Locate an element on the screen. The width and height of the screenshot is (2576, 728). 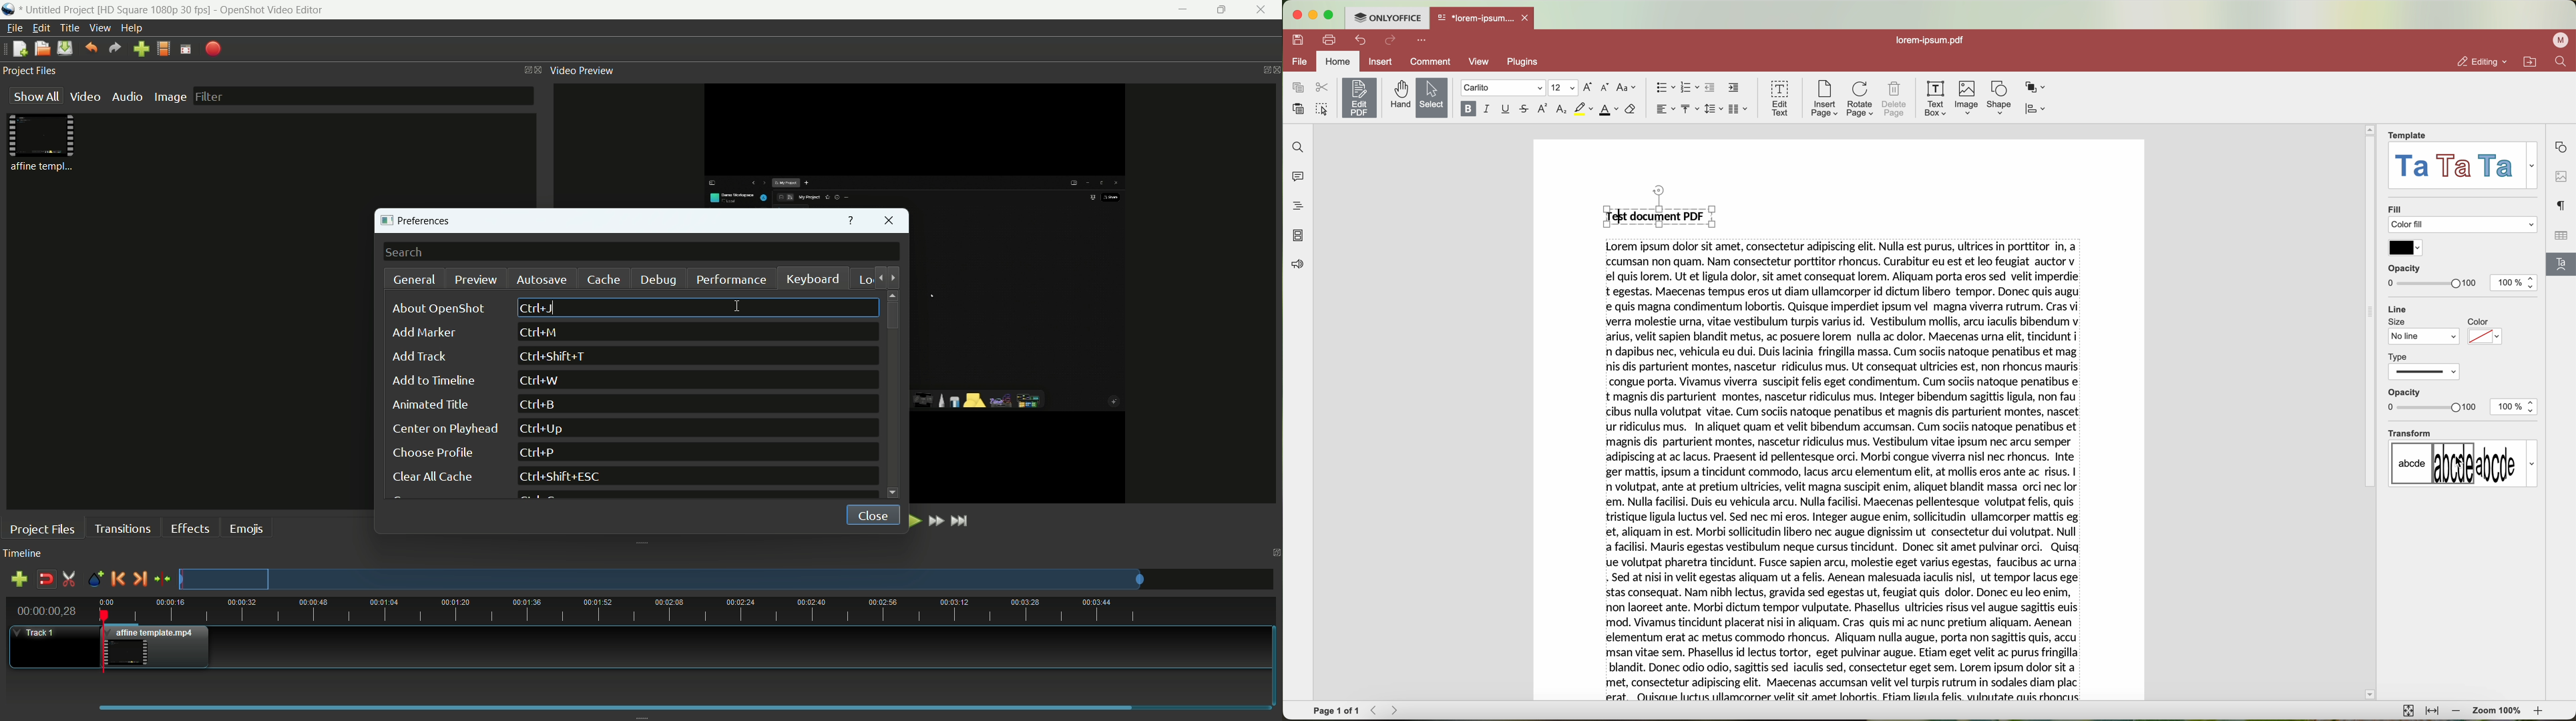
cache is located at coordinates (604, 280).